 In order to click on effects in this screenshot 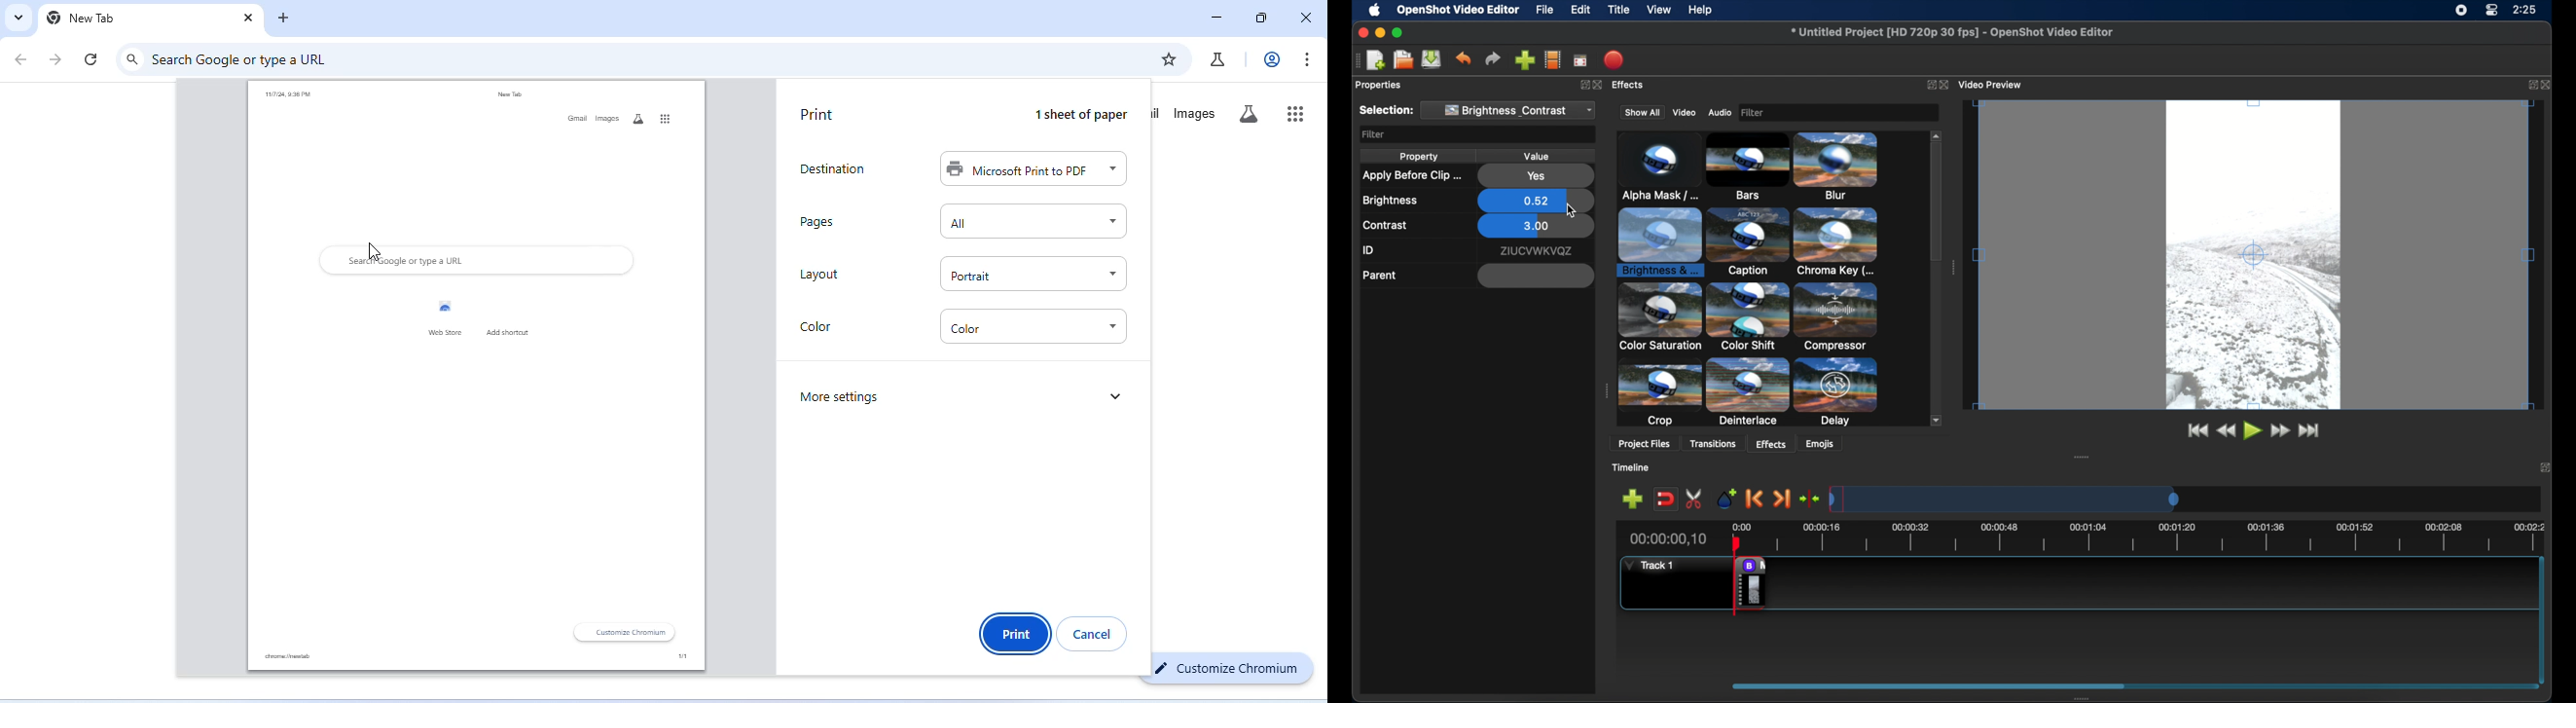, I will do `click(1633, 87)`.